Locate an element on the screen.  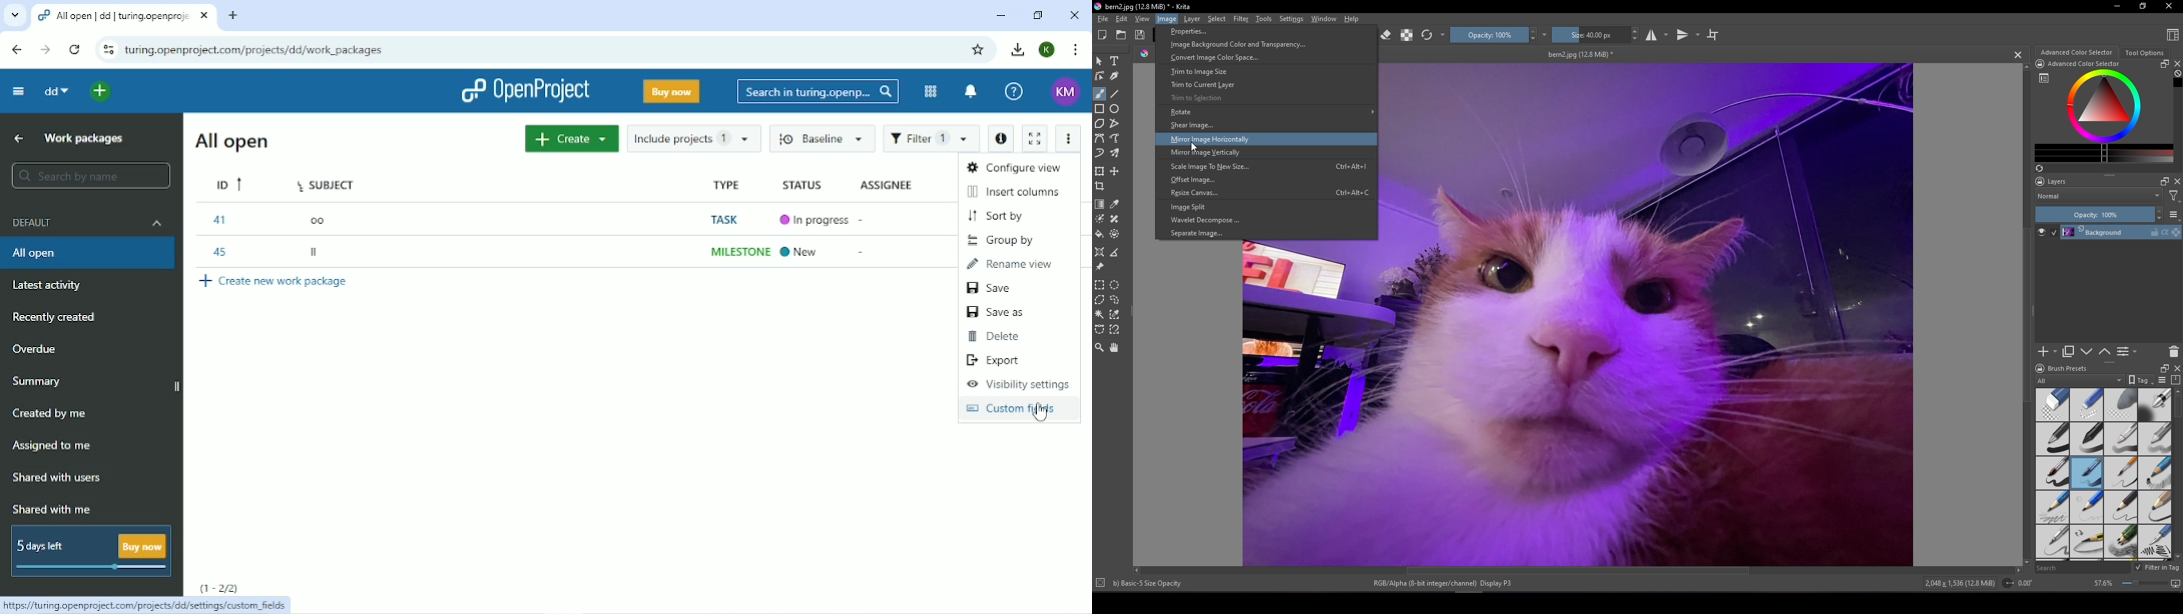
Image background color and transparency... is located at coordinates (1267, 44).